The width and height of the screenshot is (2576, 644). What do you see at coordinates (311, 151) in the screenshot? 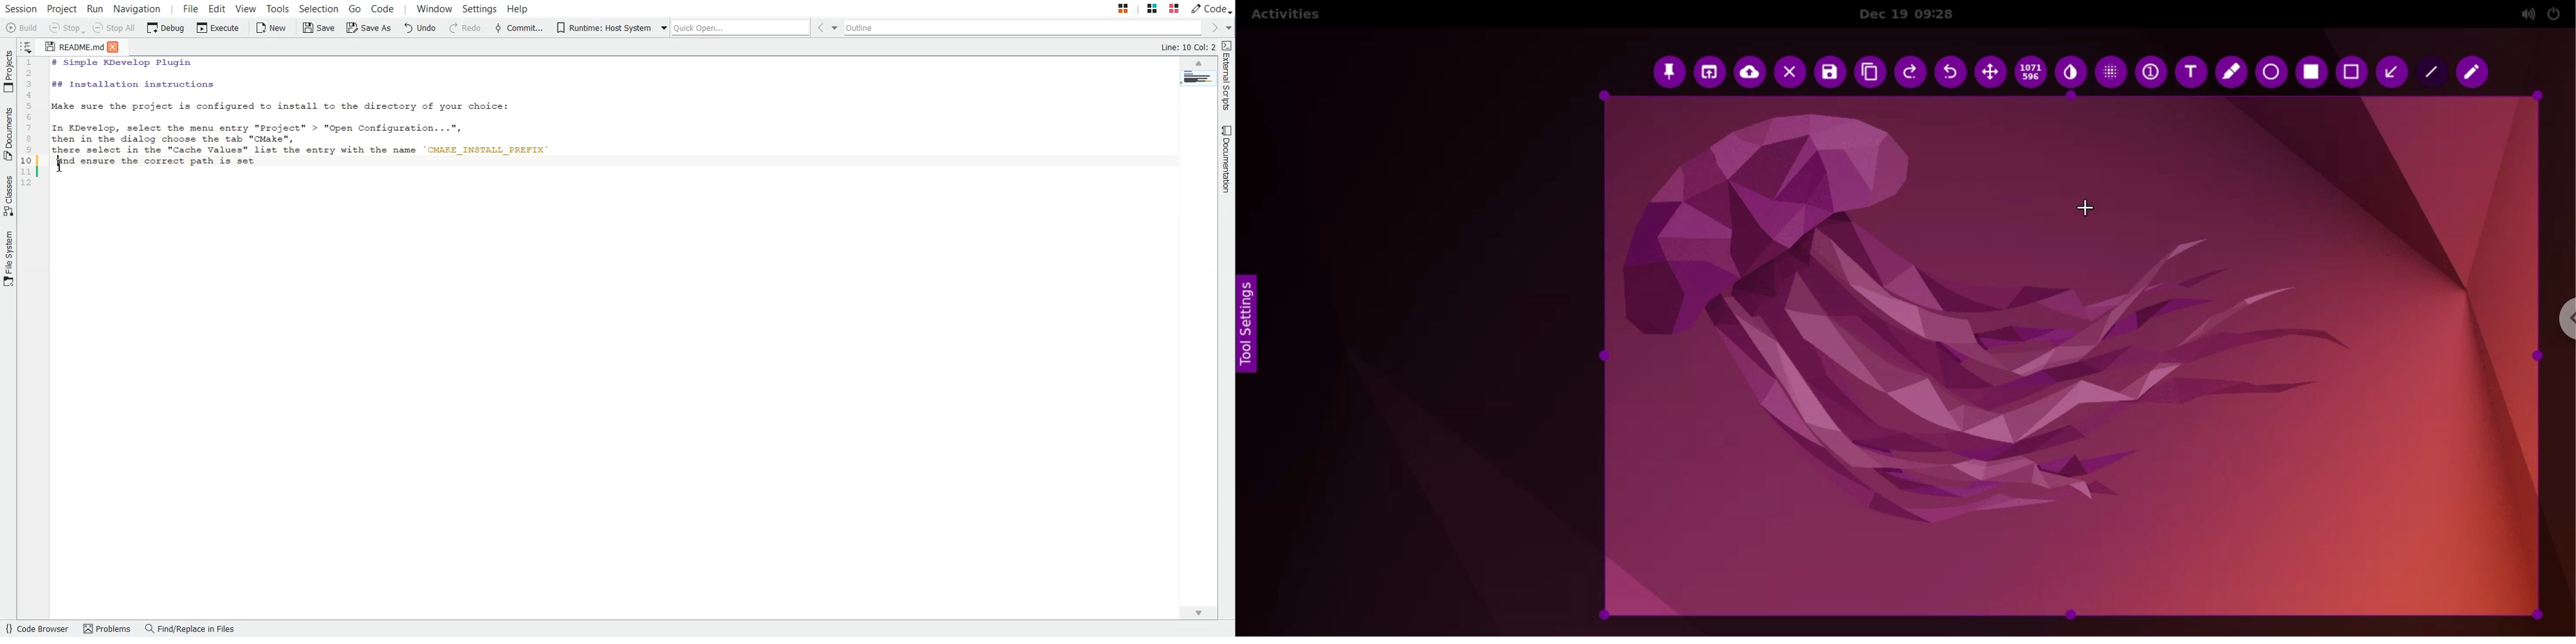
I see `there select is the "Cache Values" list the entry with the name 'CMAKE_INSTALL_PREFIX'` at bounding box center [311, 151].